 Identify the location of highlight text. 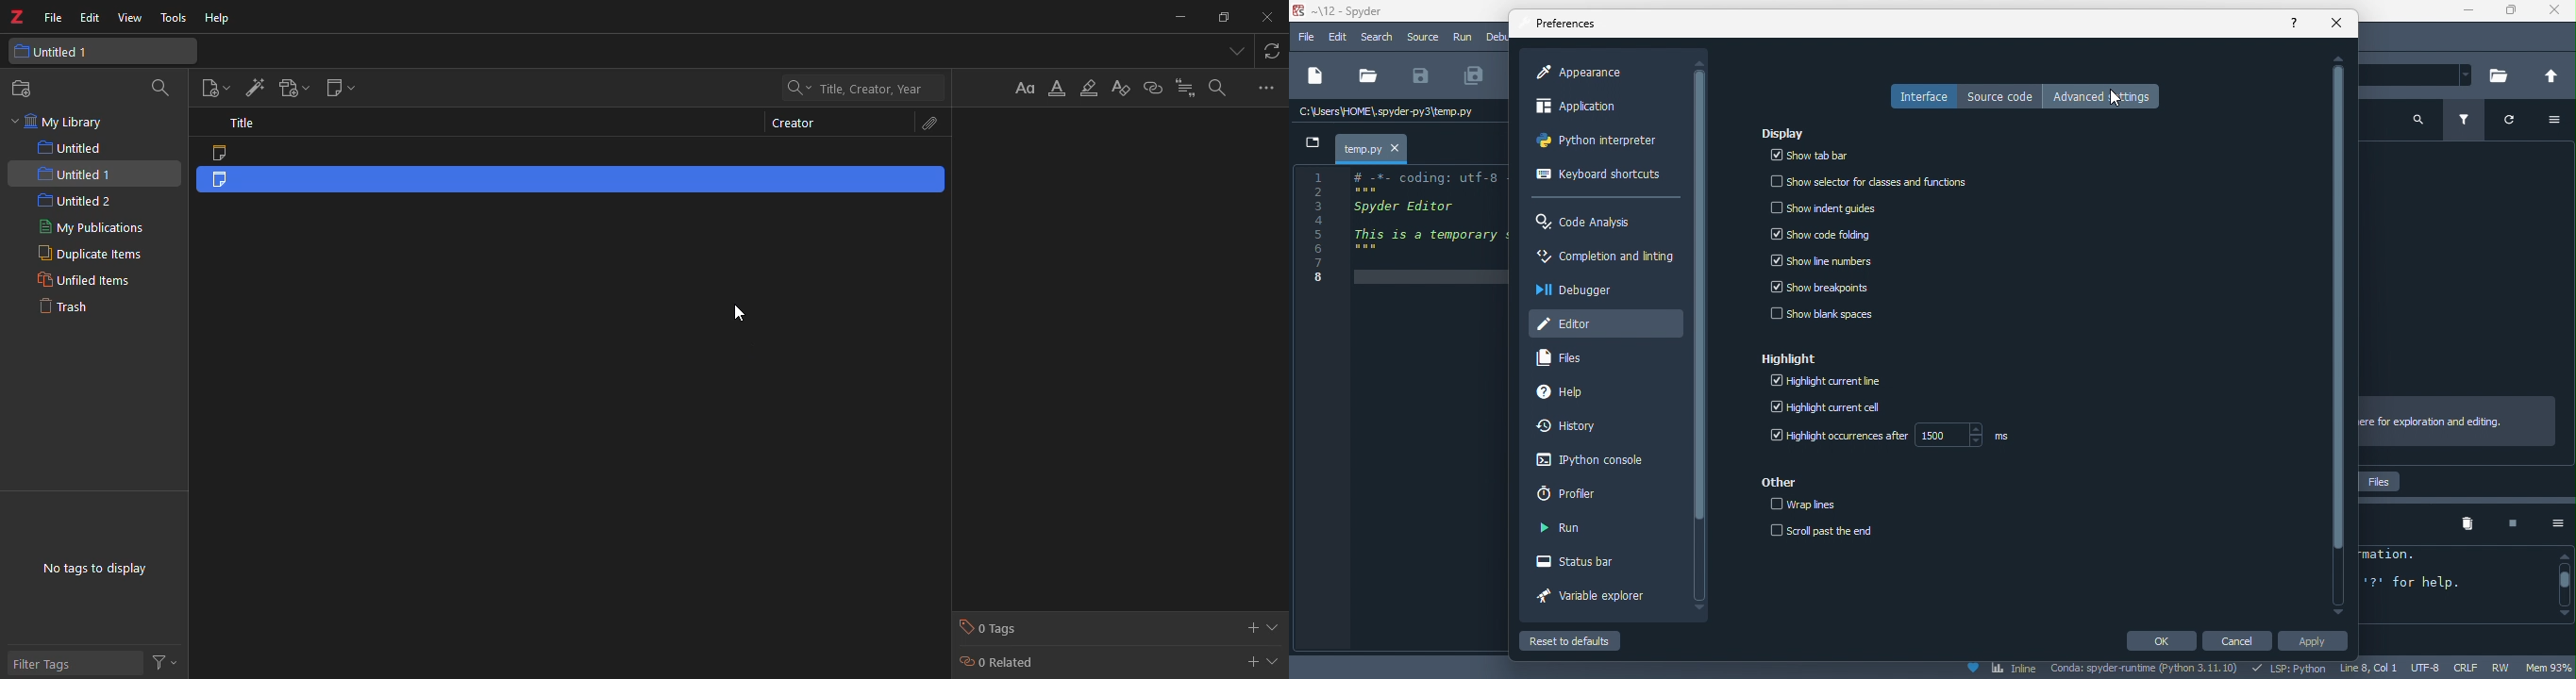
(1087, 91).